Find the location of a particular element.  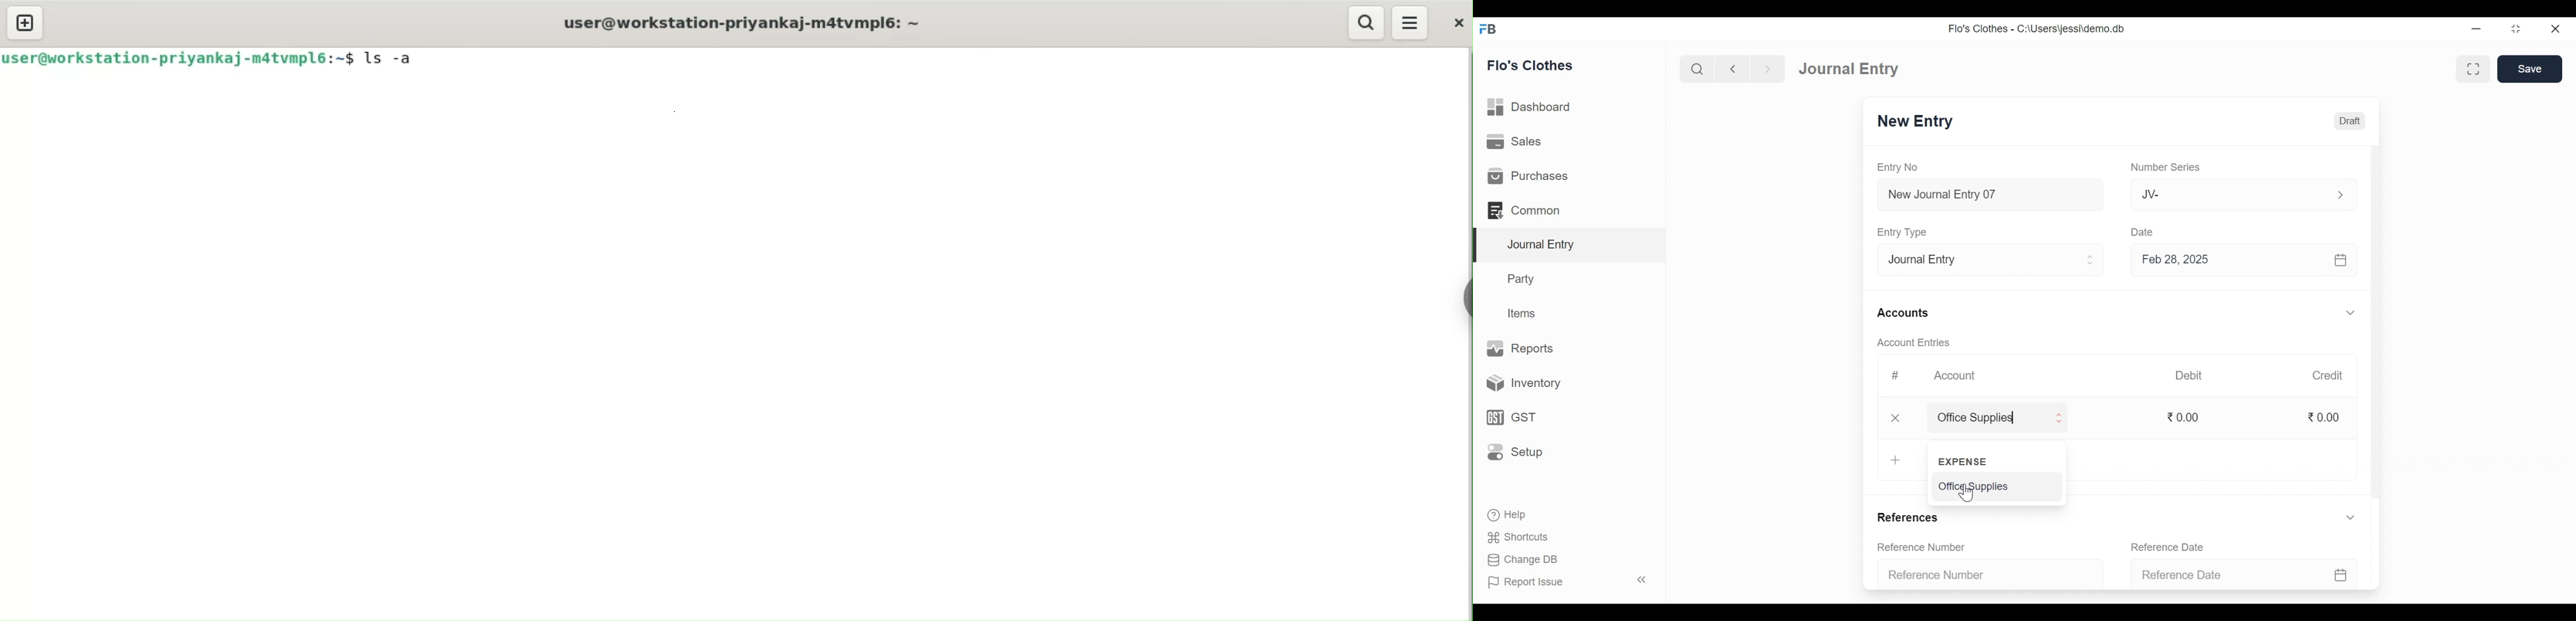

Shortcuts is located at coordinates (1525, 535).